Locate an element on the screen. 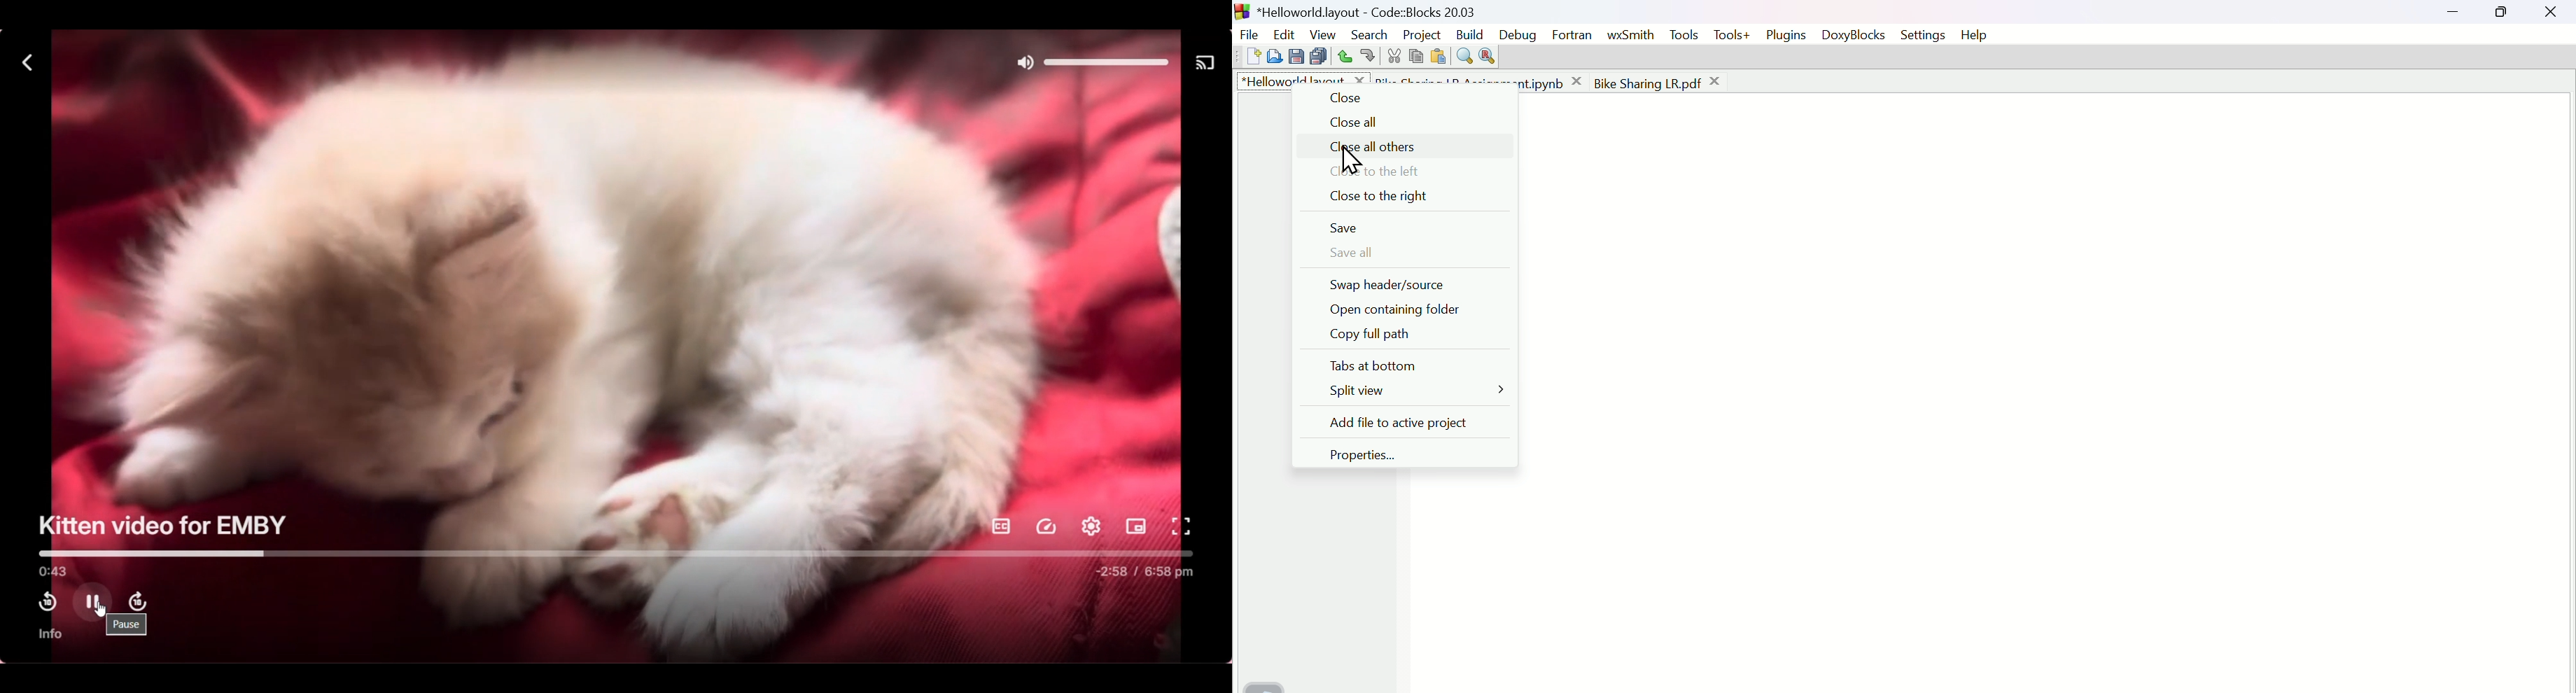 Image resolution: width=2576 pixels, height=700 pixels. Copy is located at coordinates (1416, 55).